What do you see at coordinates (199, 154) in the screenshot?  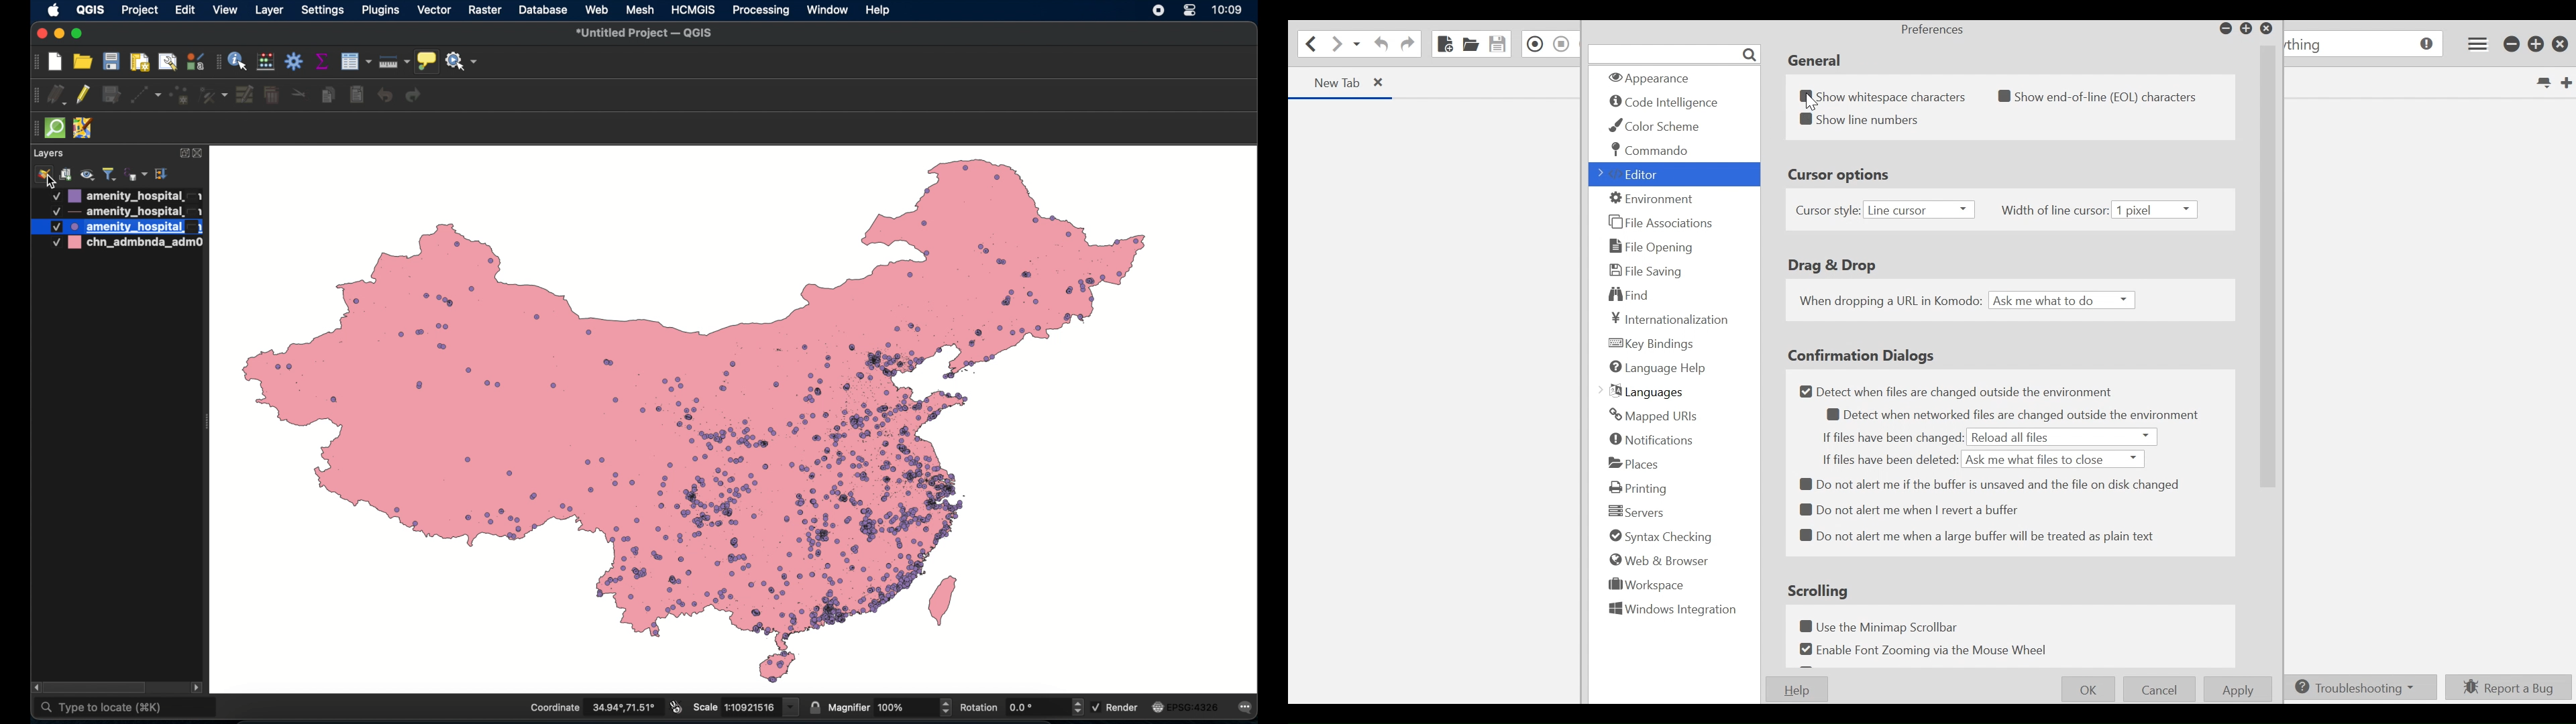 I see `close` at bounding box center [199, 154].